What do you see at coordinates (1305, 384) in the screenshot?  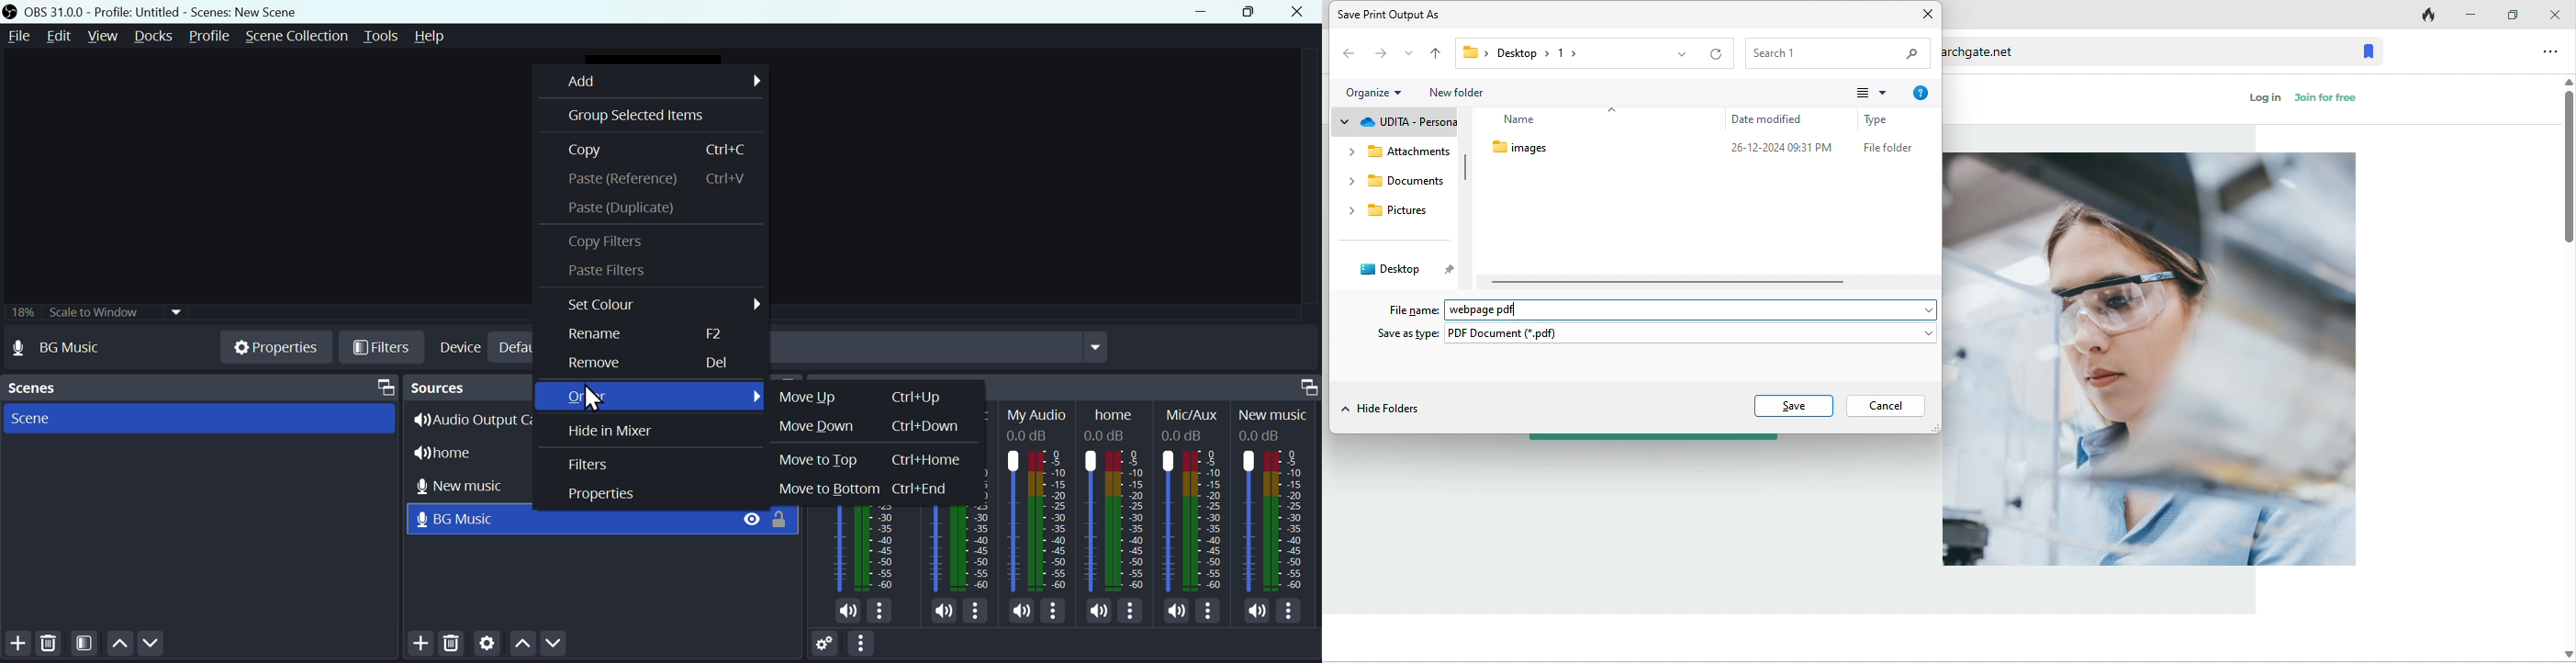 I see `maximize` at bounding box center [1305, 384].